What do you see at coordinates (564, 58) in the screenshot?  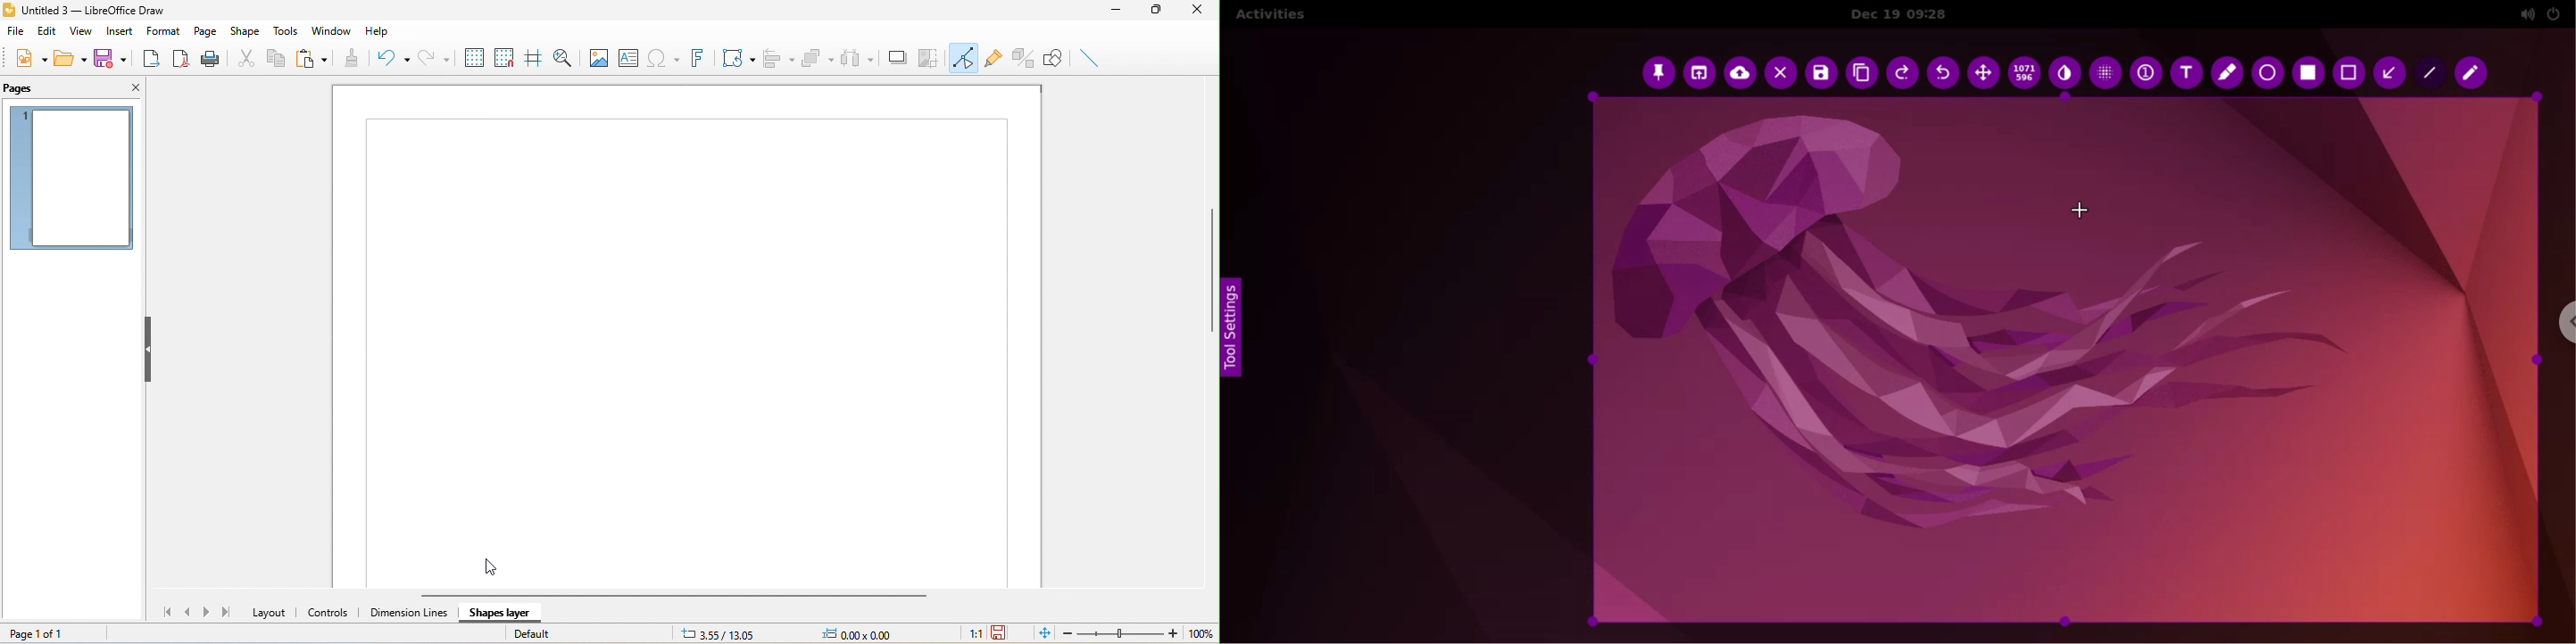 I see `zoom and pan` at bounding box center [564, 58].